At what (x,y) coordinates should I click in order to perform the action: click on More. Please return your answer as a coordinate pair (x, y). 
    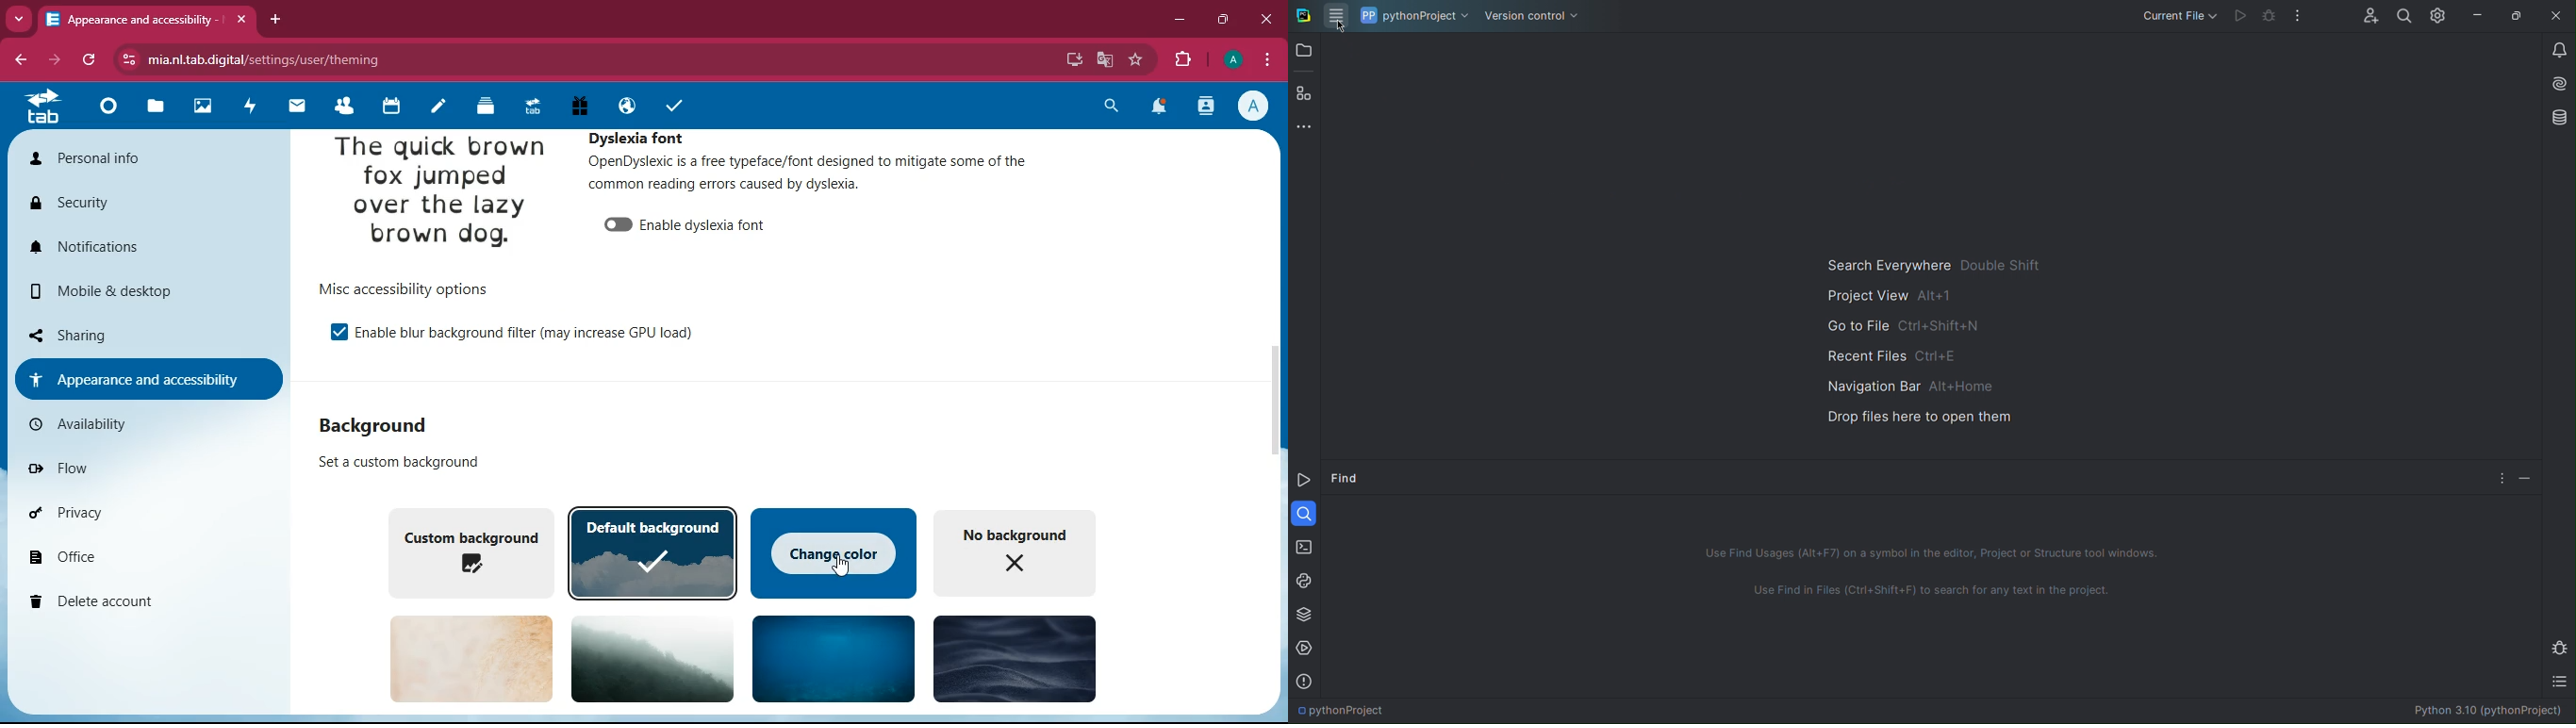
    Looking at the image, I should click on (1305, 125).